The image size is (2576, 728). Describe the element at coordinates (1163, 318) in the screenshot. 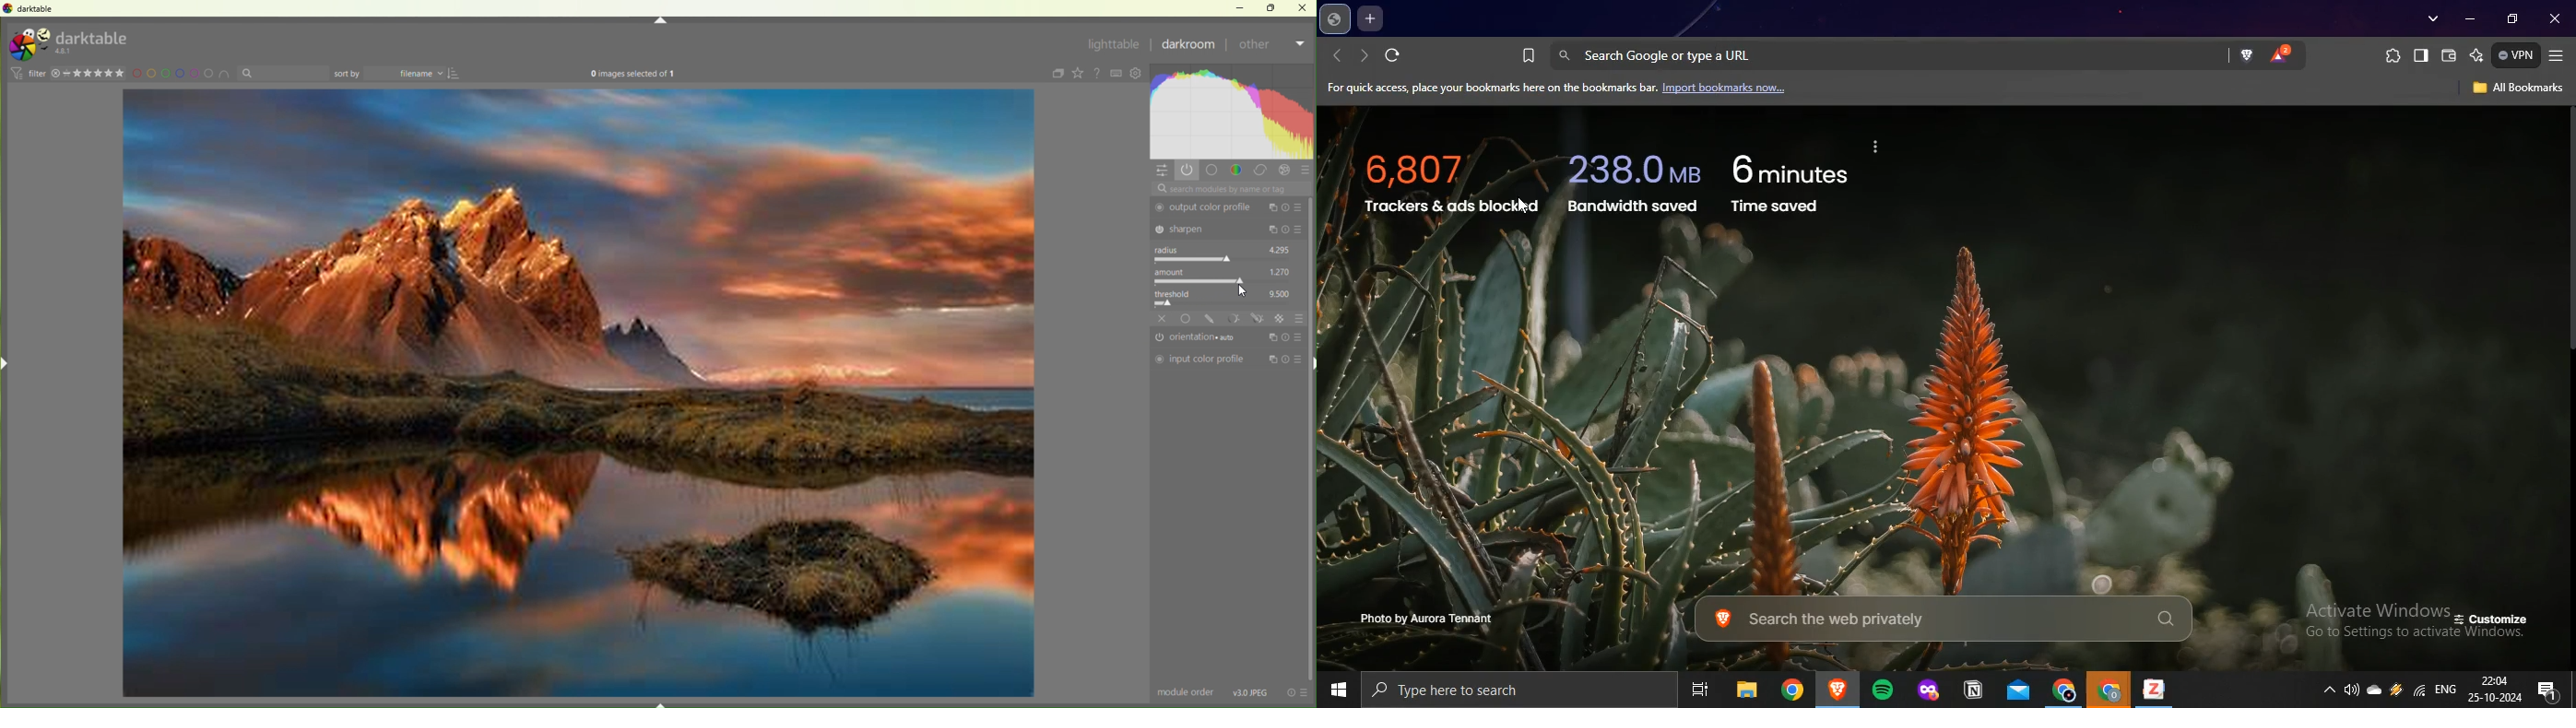

I see `close` at that location.